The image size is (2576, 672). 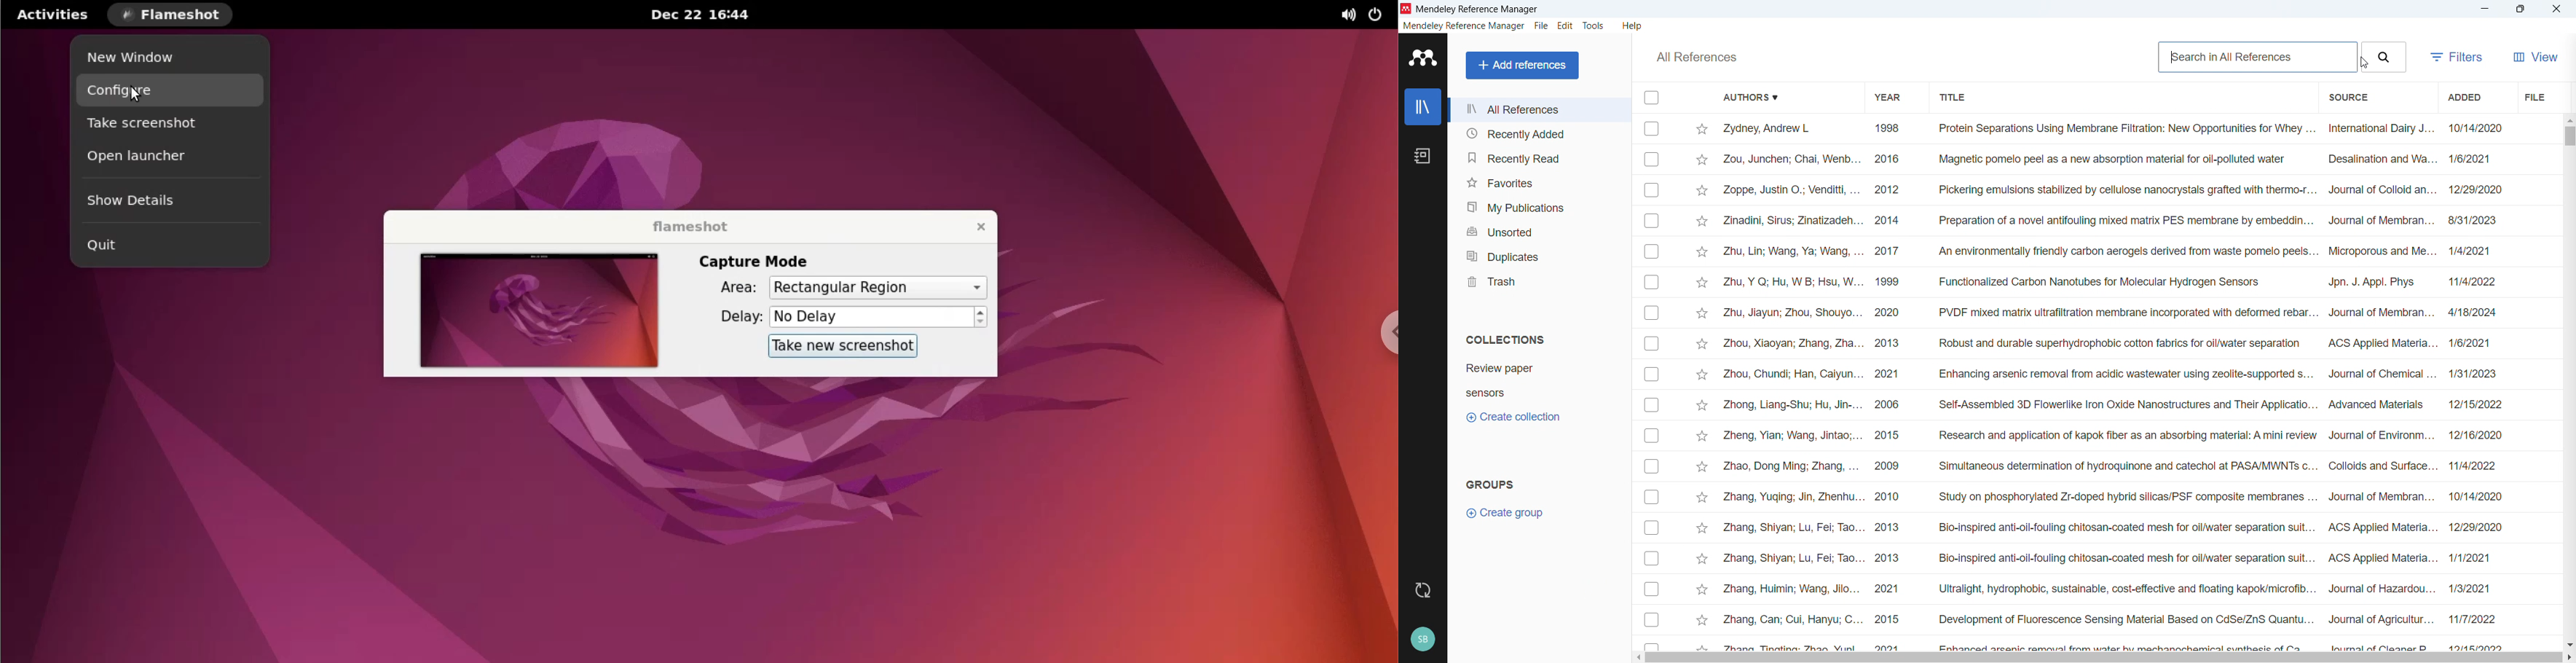 I want to click on Sort by source , so click(x=2348, y=98).